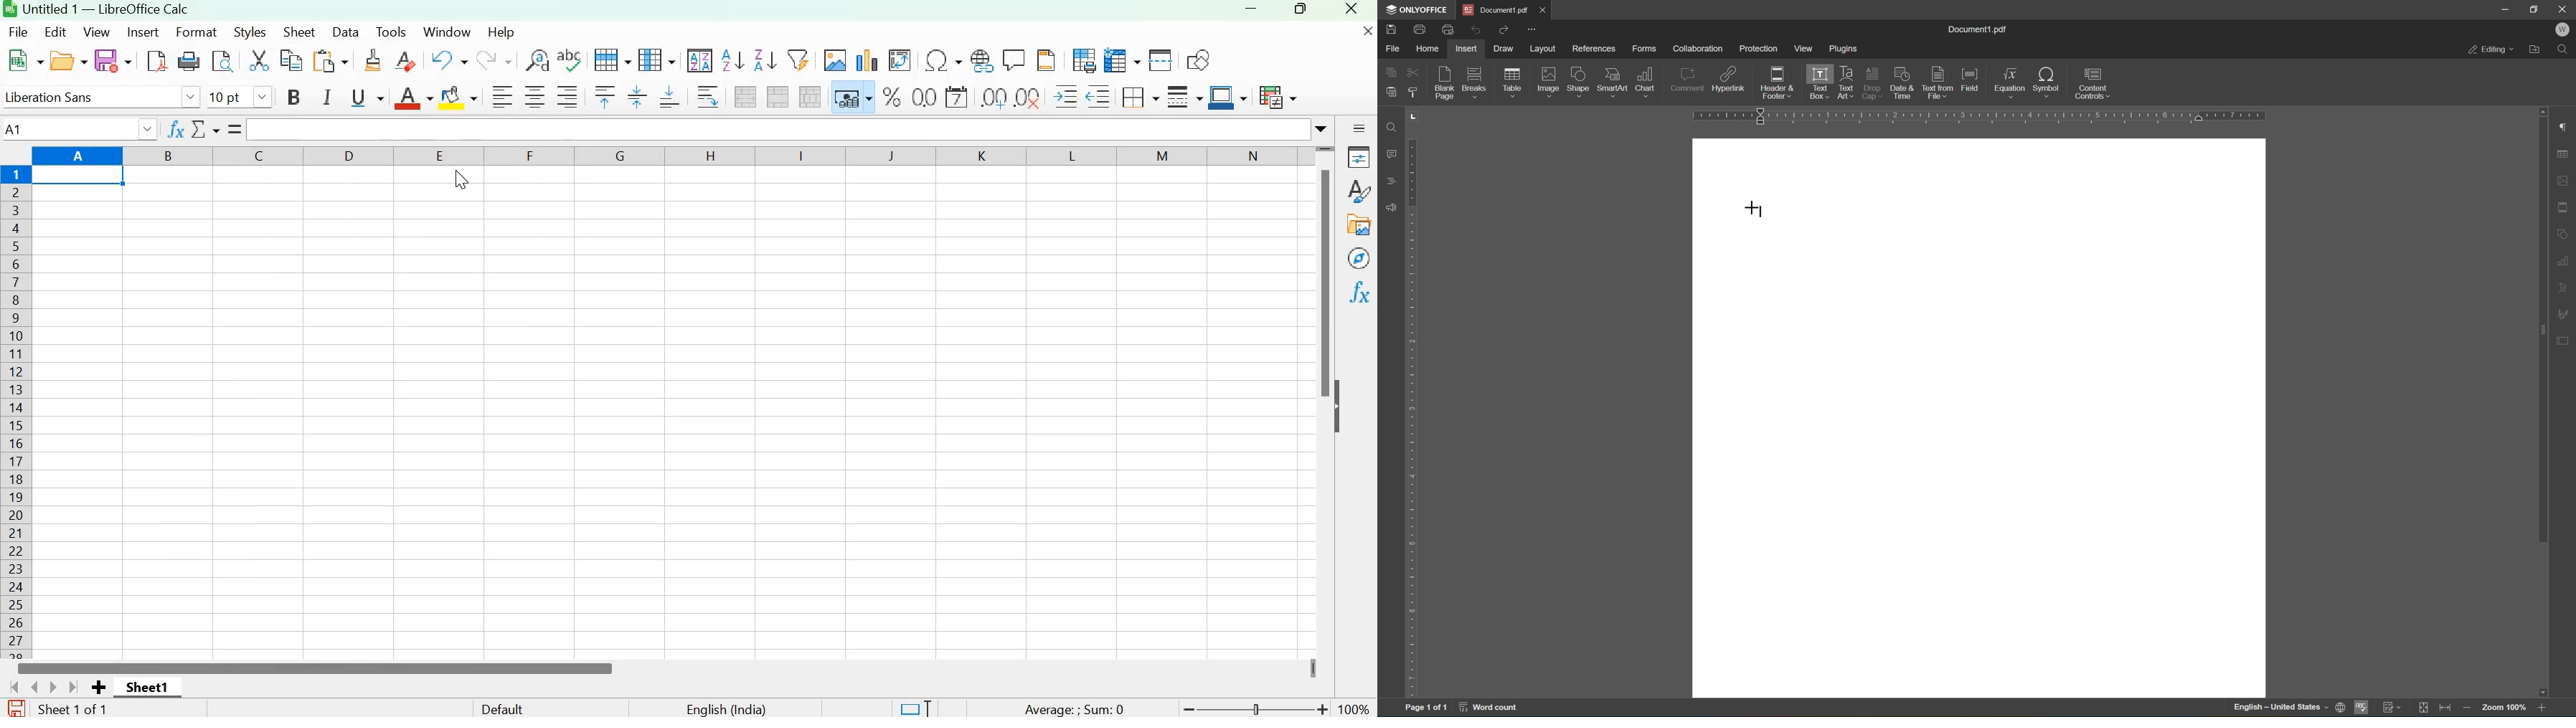 This screenshot has height=728, width=2576. I want to click on Clear direct formatting, so click(405, 60).